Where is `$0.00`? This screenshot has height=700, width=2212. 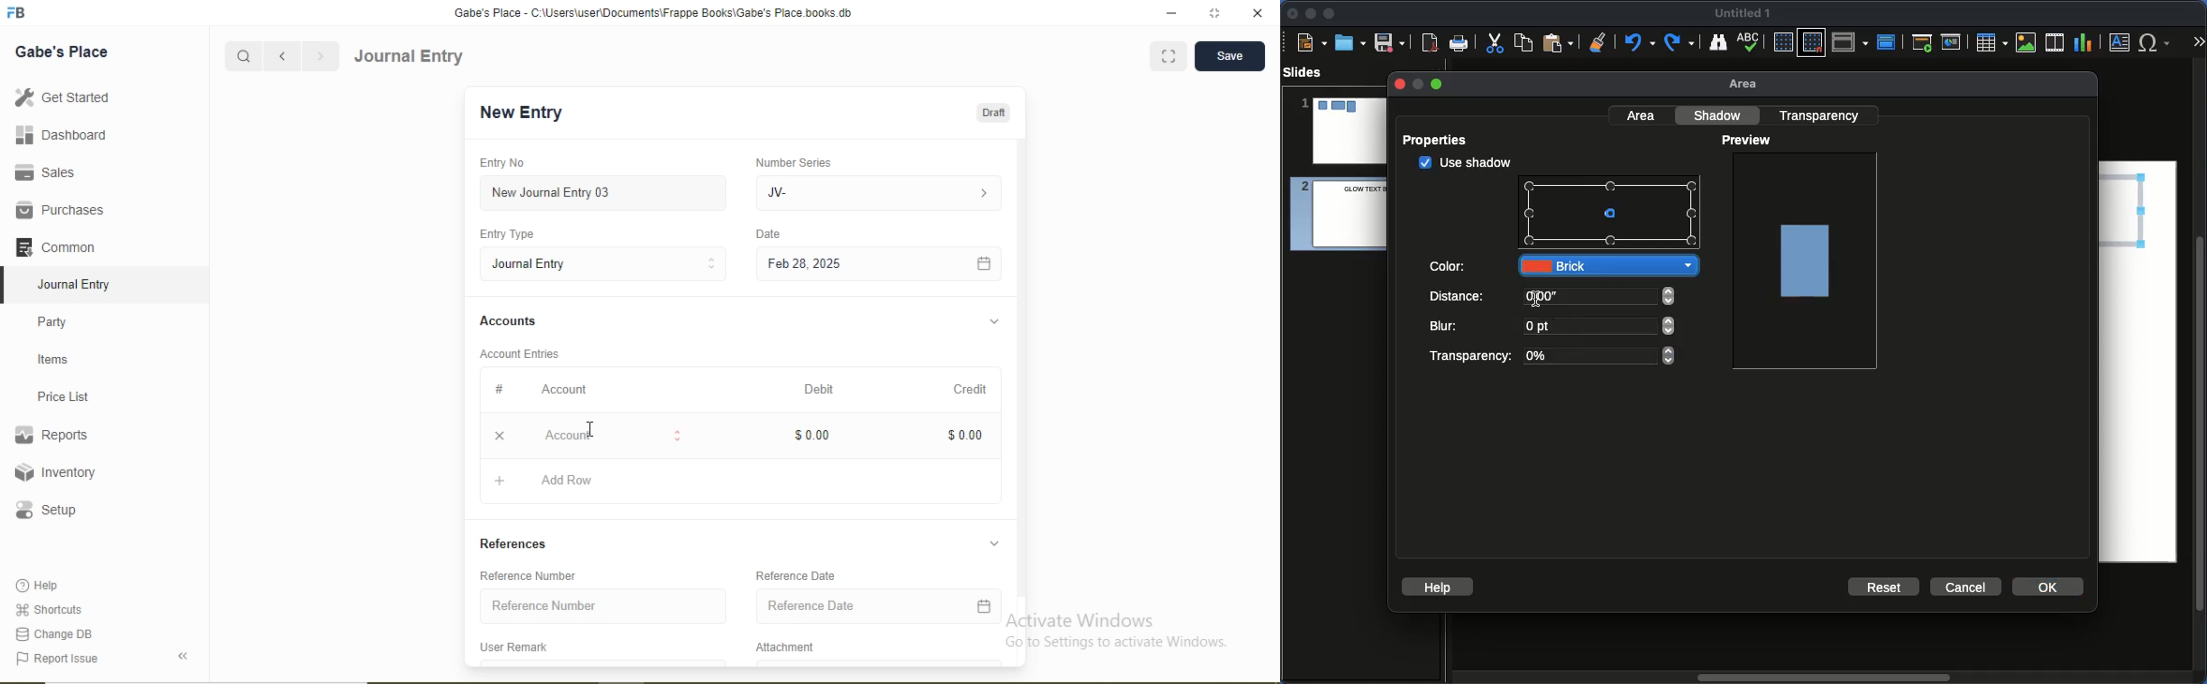 $0.00 is located at coordinates (812, 435).